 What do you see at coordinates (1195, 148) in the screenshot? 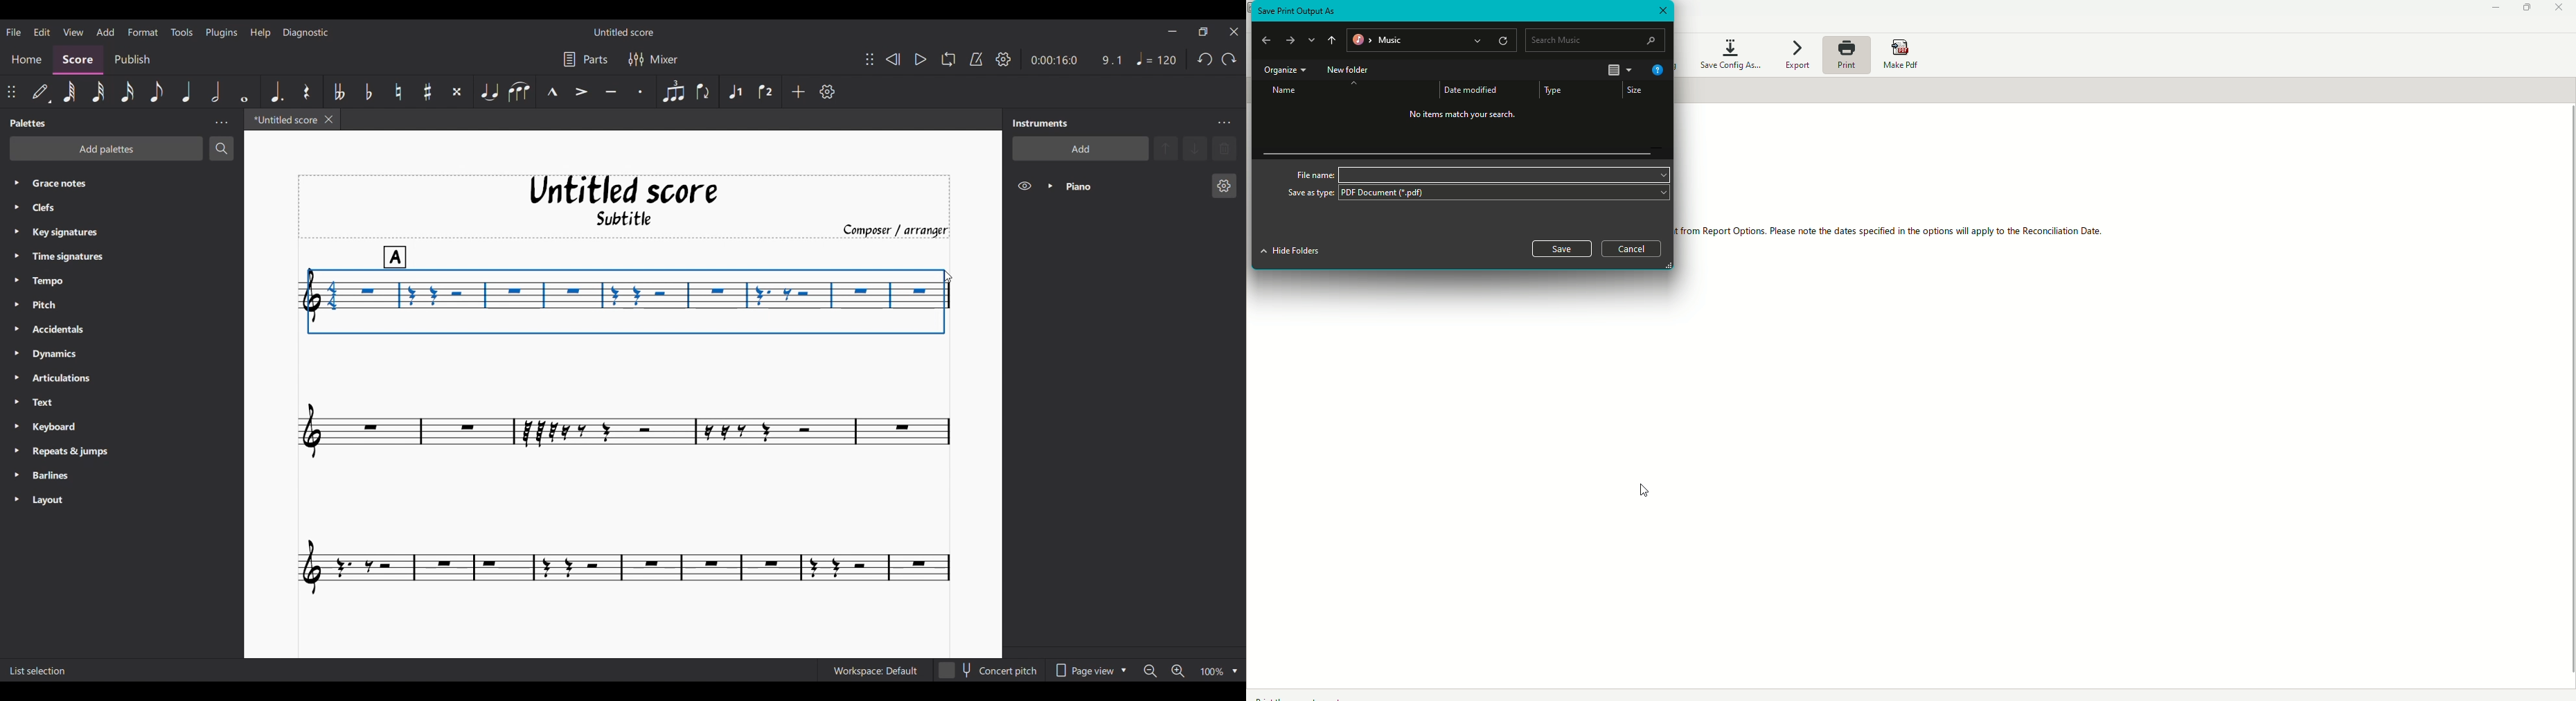
I see `Move instrument down` at bounding box center [1195, 148].